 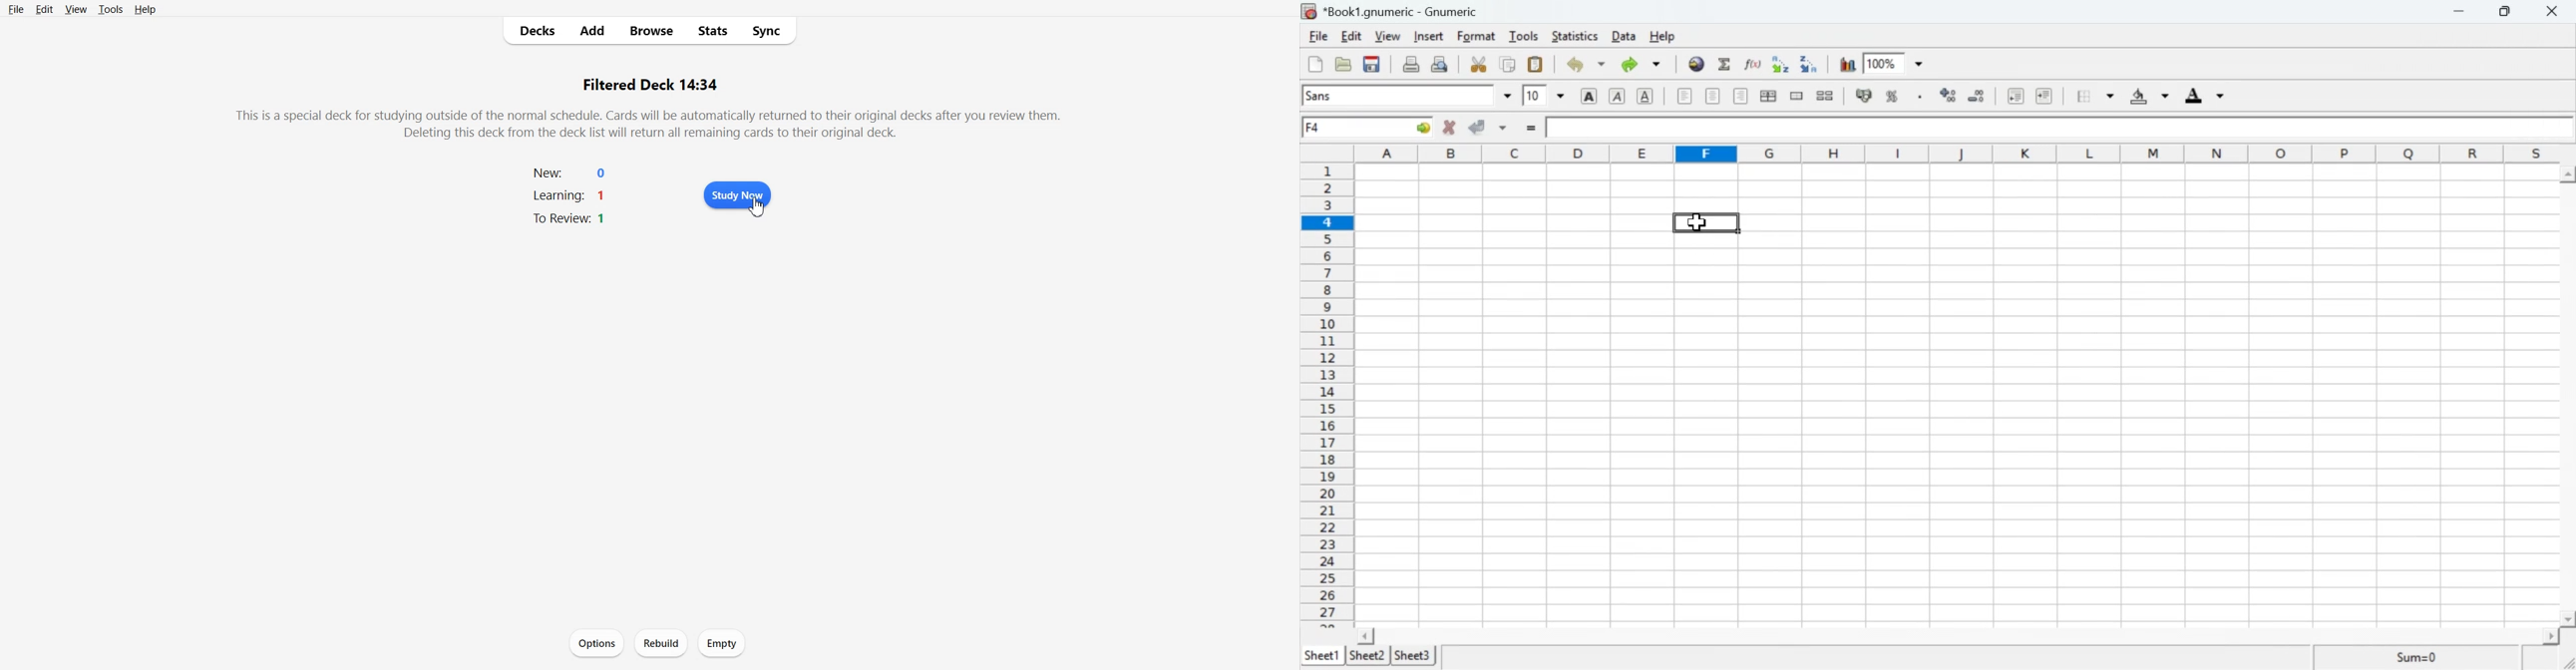 What do you see at coordinates (44, 9) in the screenshot?
I see `Edit` at bounding box center [44, 9].